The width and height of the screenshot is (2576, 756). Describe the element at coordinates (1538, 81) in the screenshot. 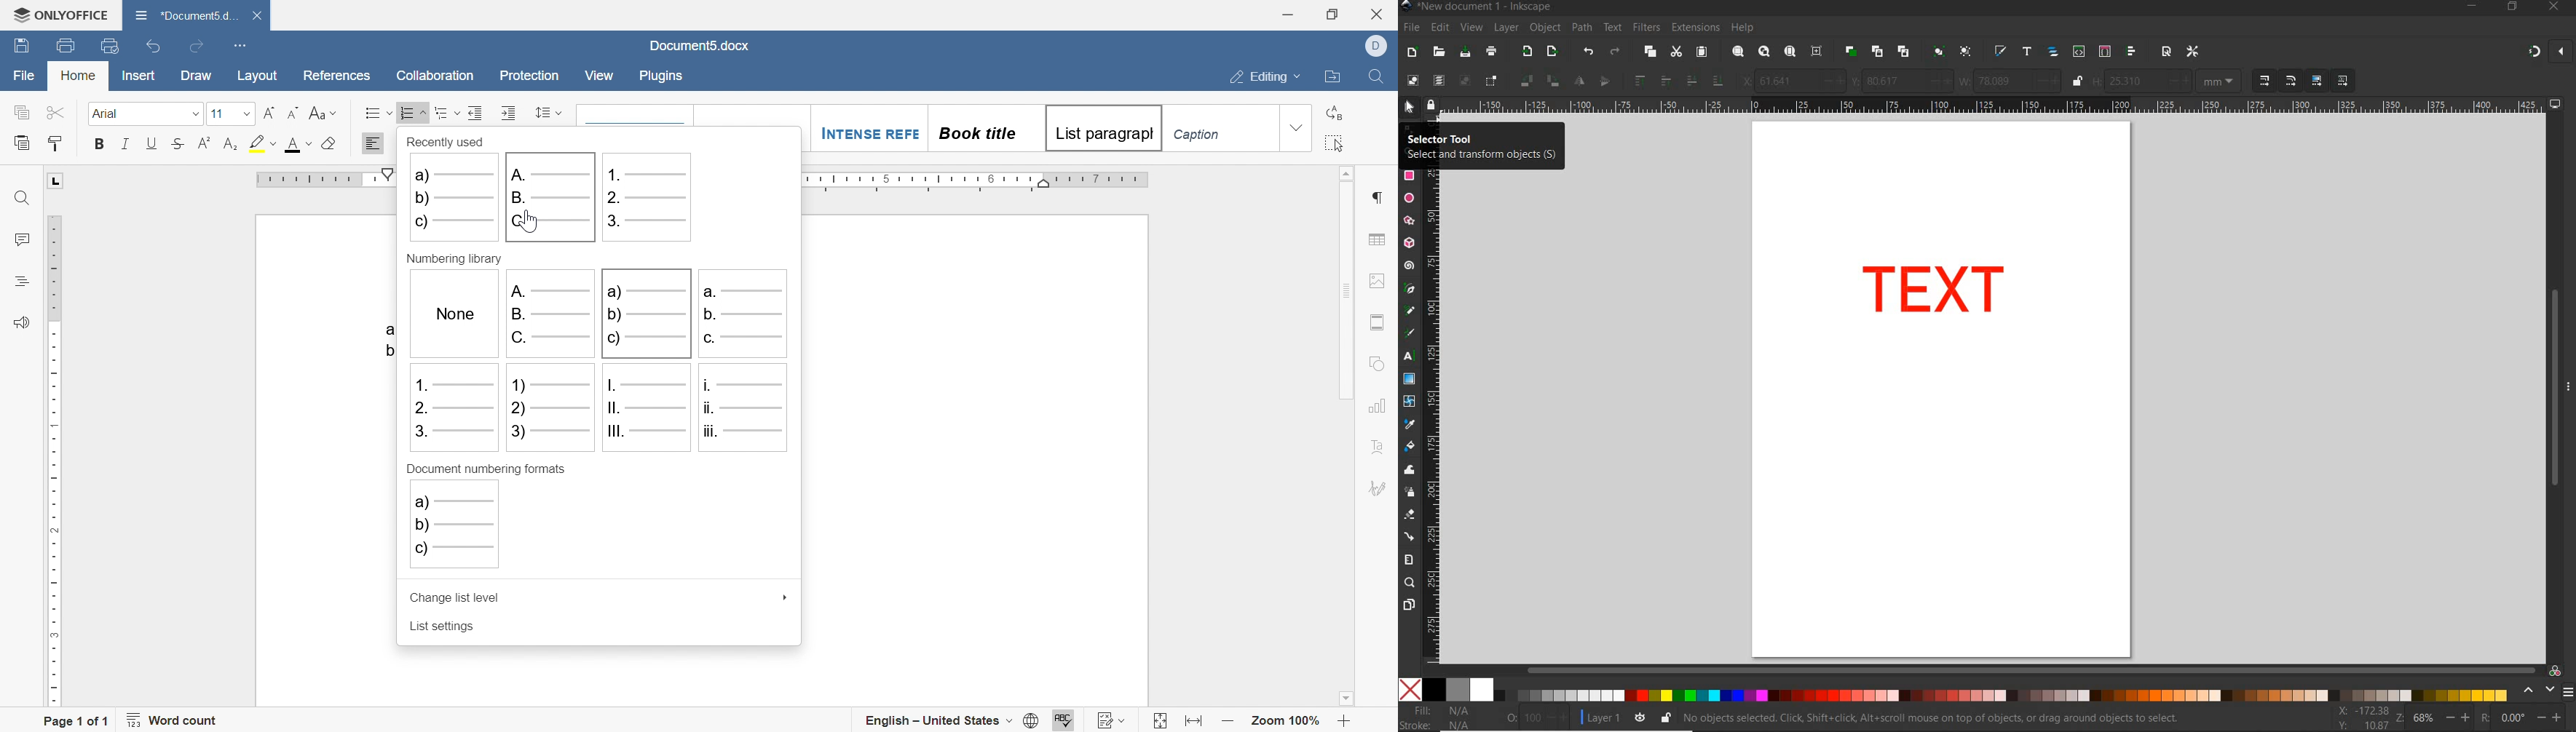

I see `object rotate` at that location.